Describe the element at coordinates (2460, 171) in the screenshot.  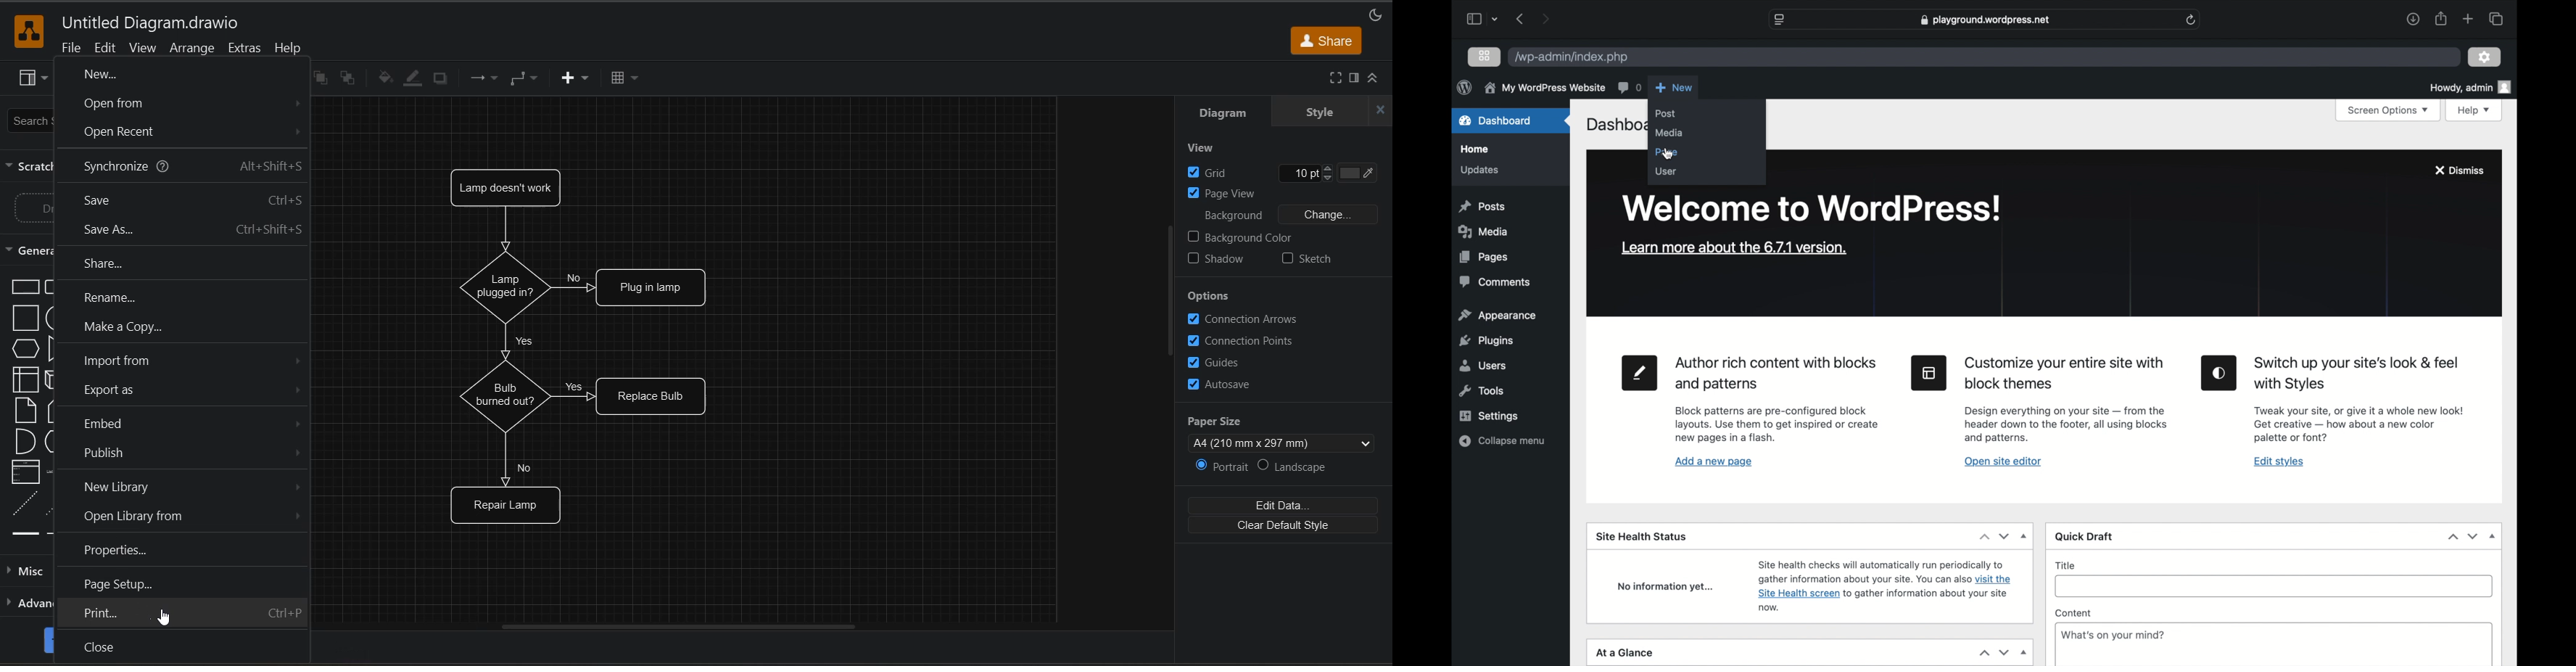
I see `dismiss` at that location.